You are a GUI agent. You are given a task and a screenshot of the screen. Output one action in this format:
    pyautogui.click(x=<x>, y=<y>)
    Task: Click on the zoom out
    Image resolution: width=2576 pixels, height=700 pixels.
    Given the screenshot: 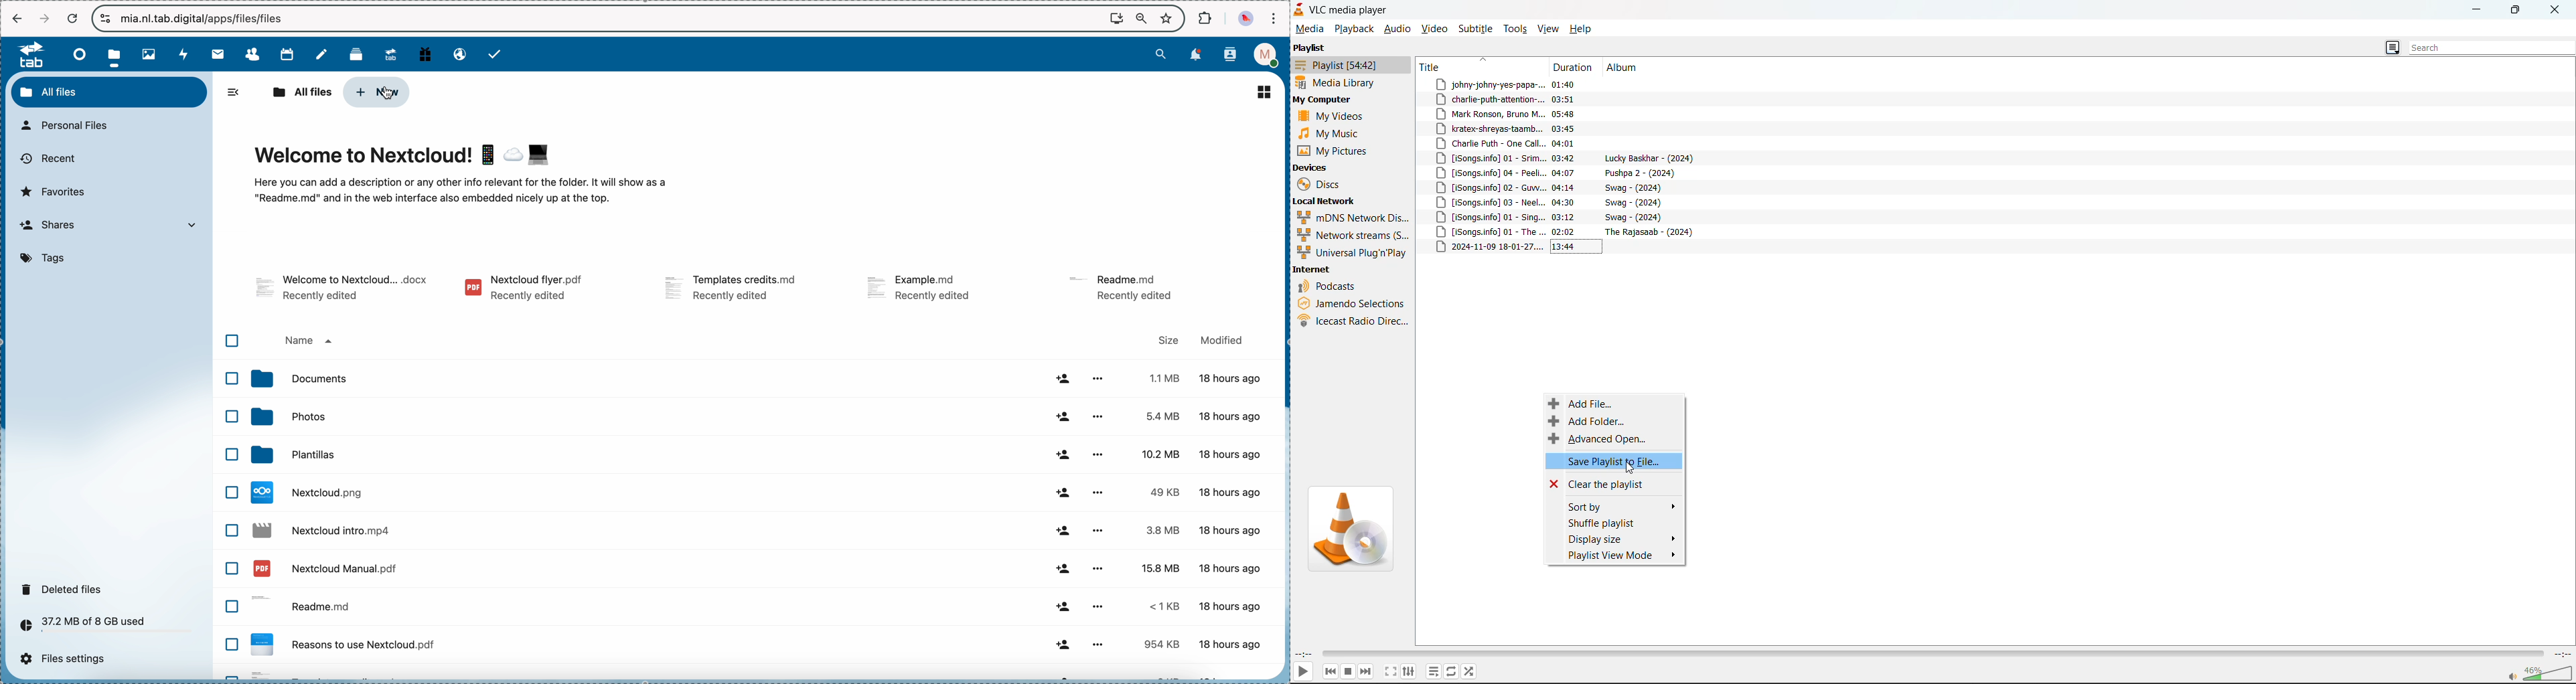 What is the action you would take?
    pyautogui.click(x=1142, y=19)
    